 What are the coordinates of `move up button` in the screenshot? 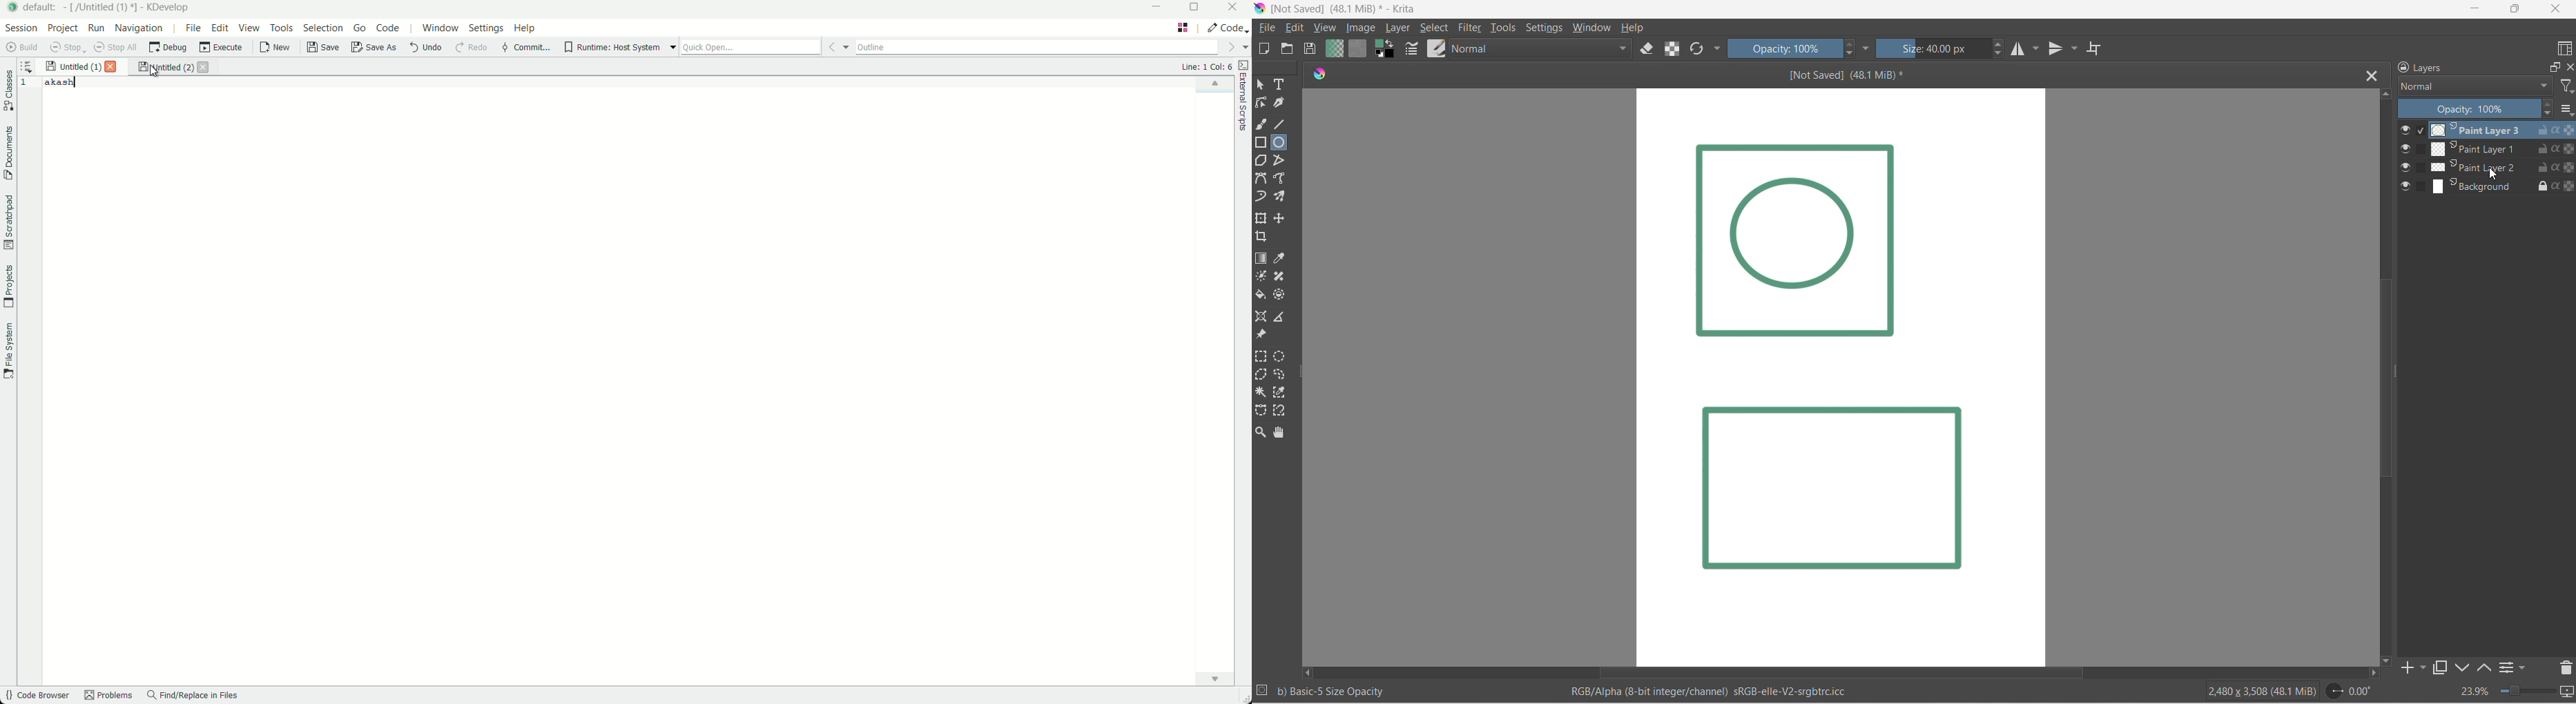 It's located at (2385, 95).